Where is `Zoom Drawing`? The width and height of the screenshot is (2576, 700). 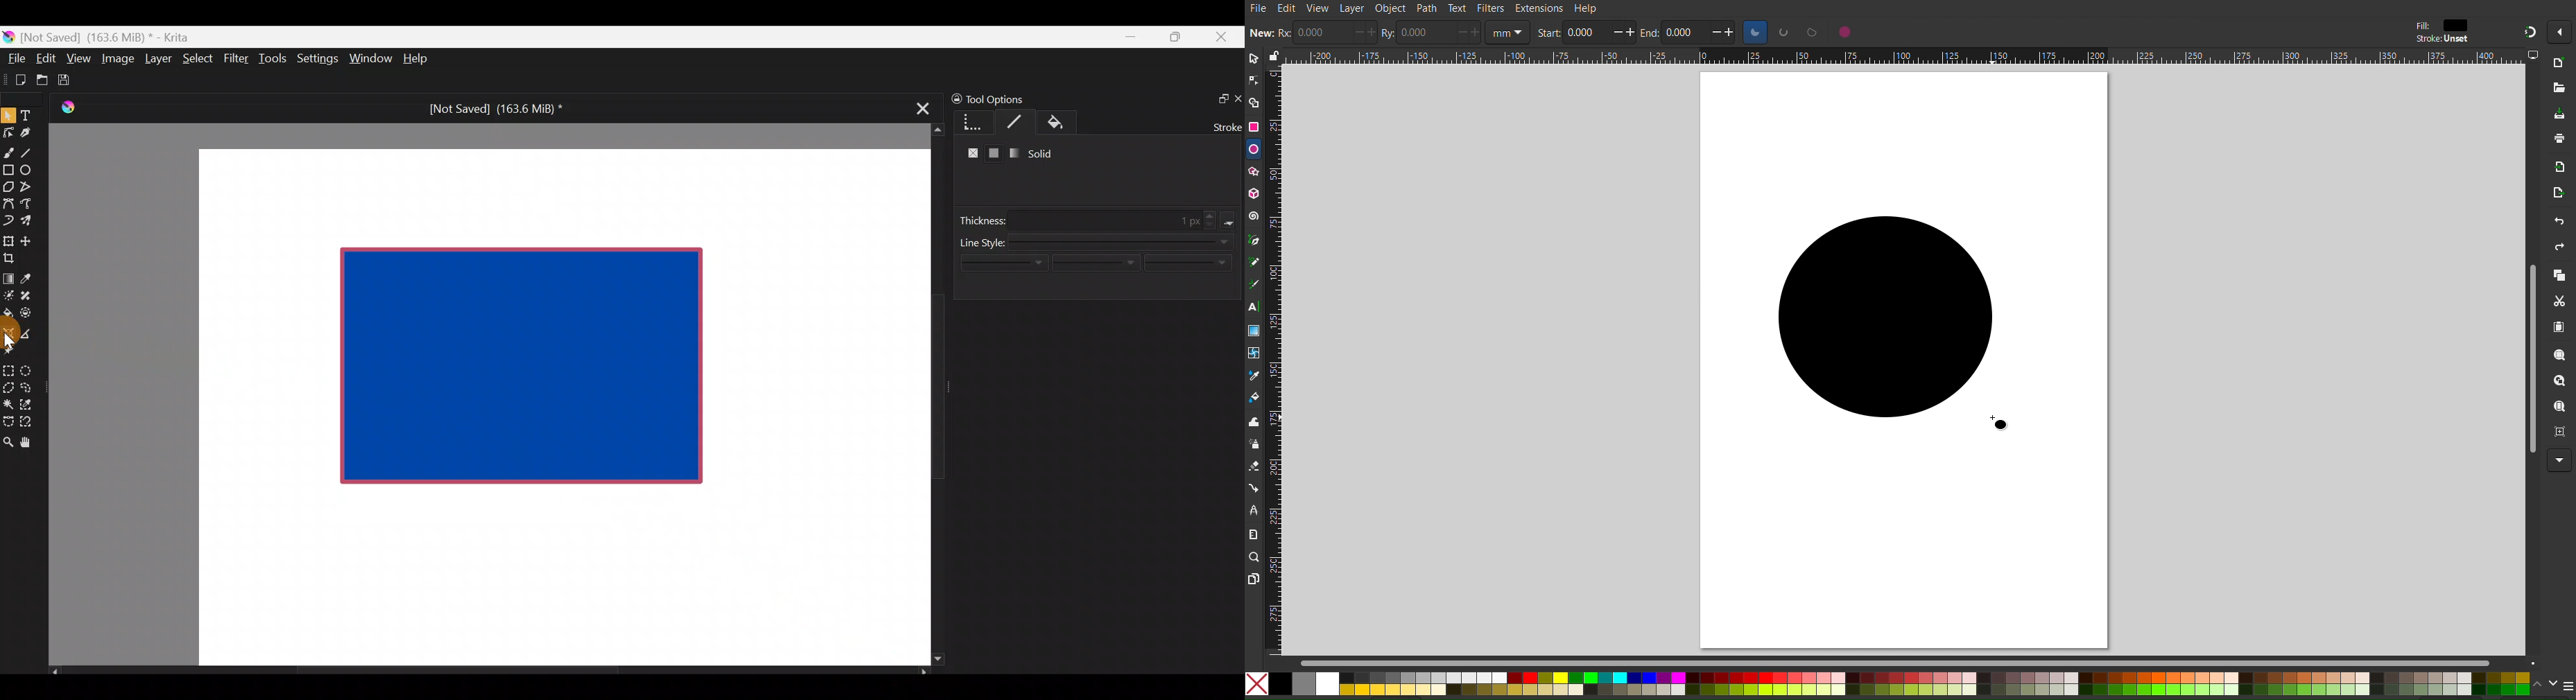 Zoom Drawing is located at coordinates (2559, 381).